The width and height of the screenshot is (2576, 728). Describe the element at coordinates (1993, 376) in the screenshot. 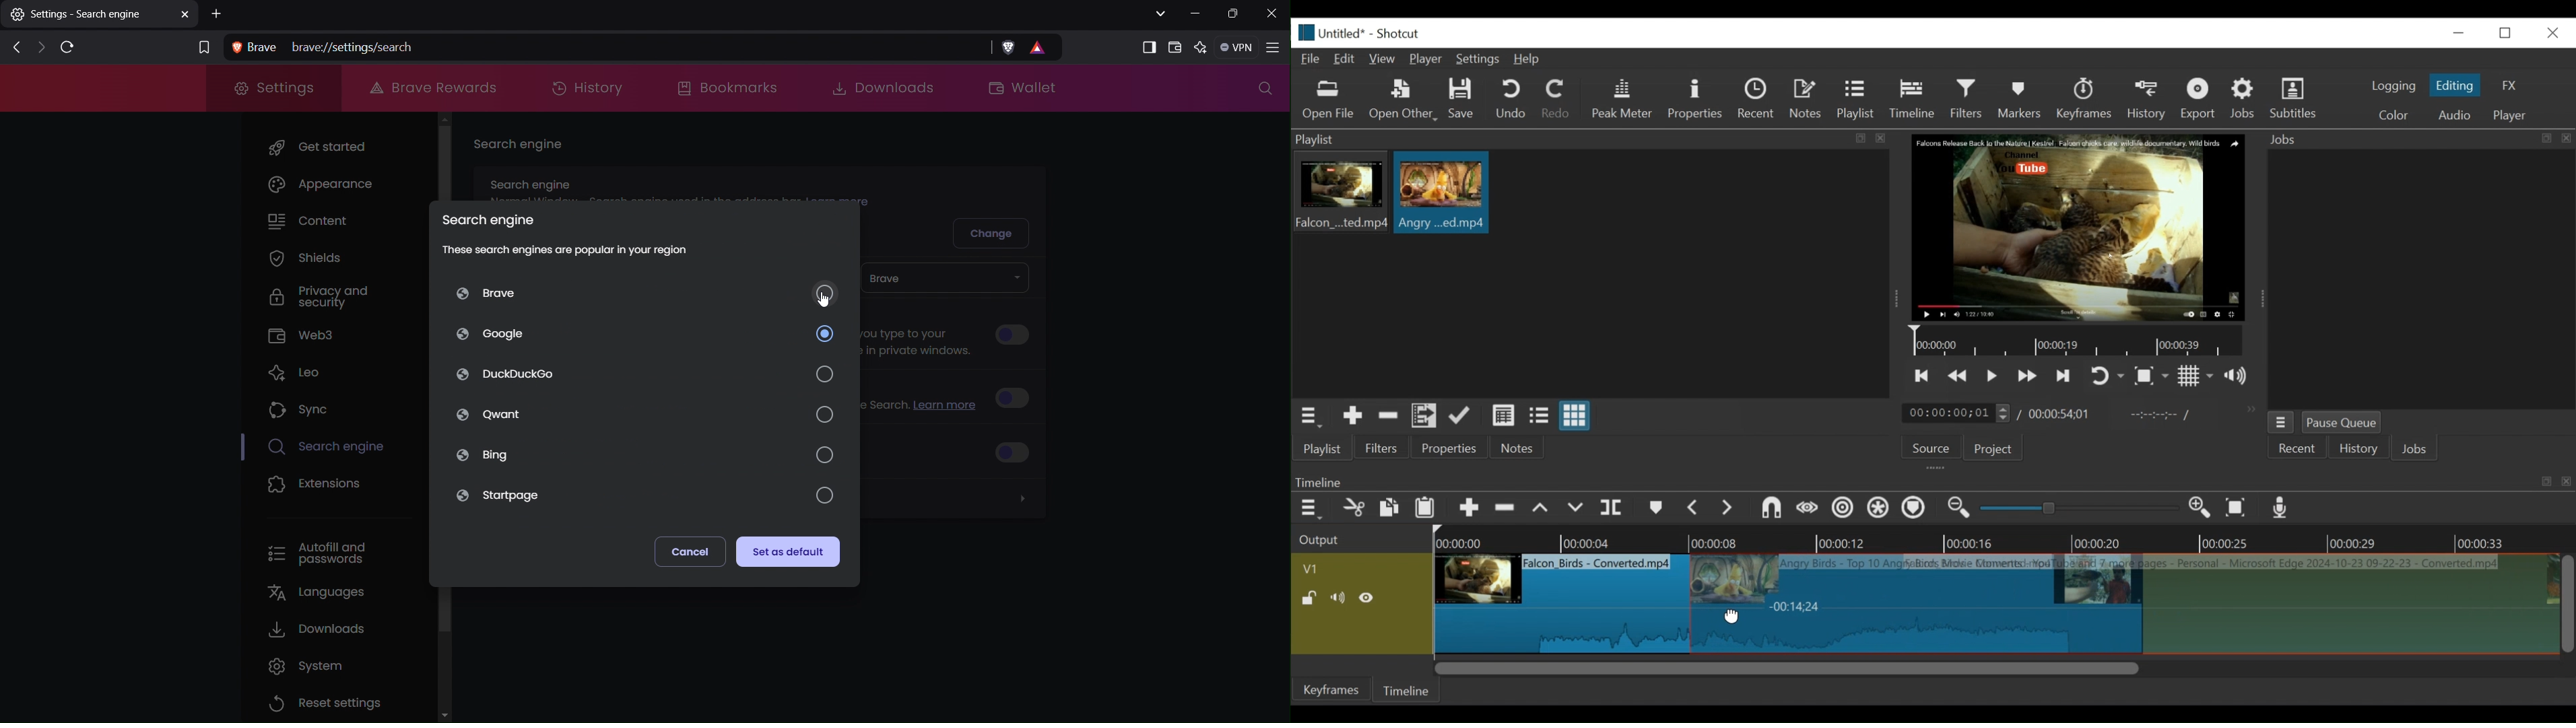

I see `Toggle play or pause` at that location.